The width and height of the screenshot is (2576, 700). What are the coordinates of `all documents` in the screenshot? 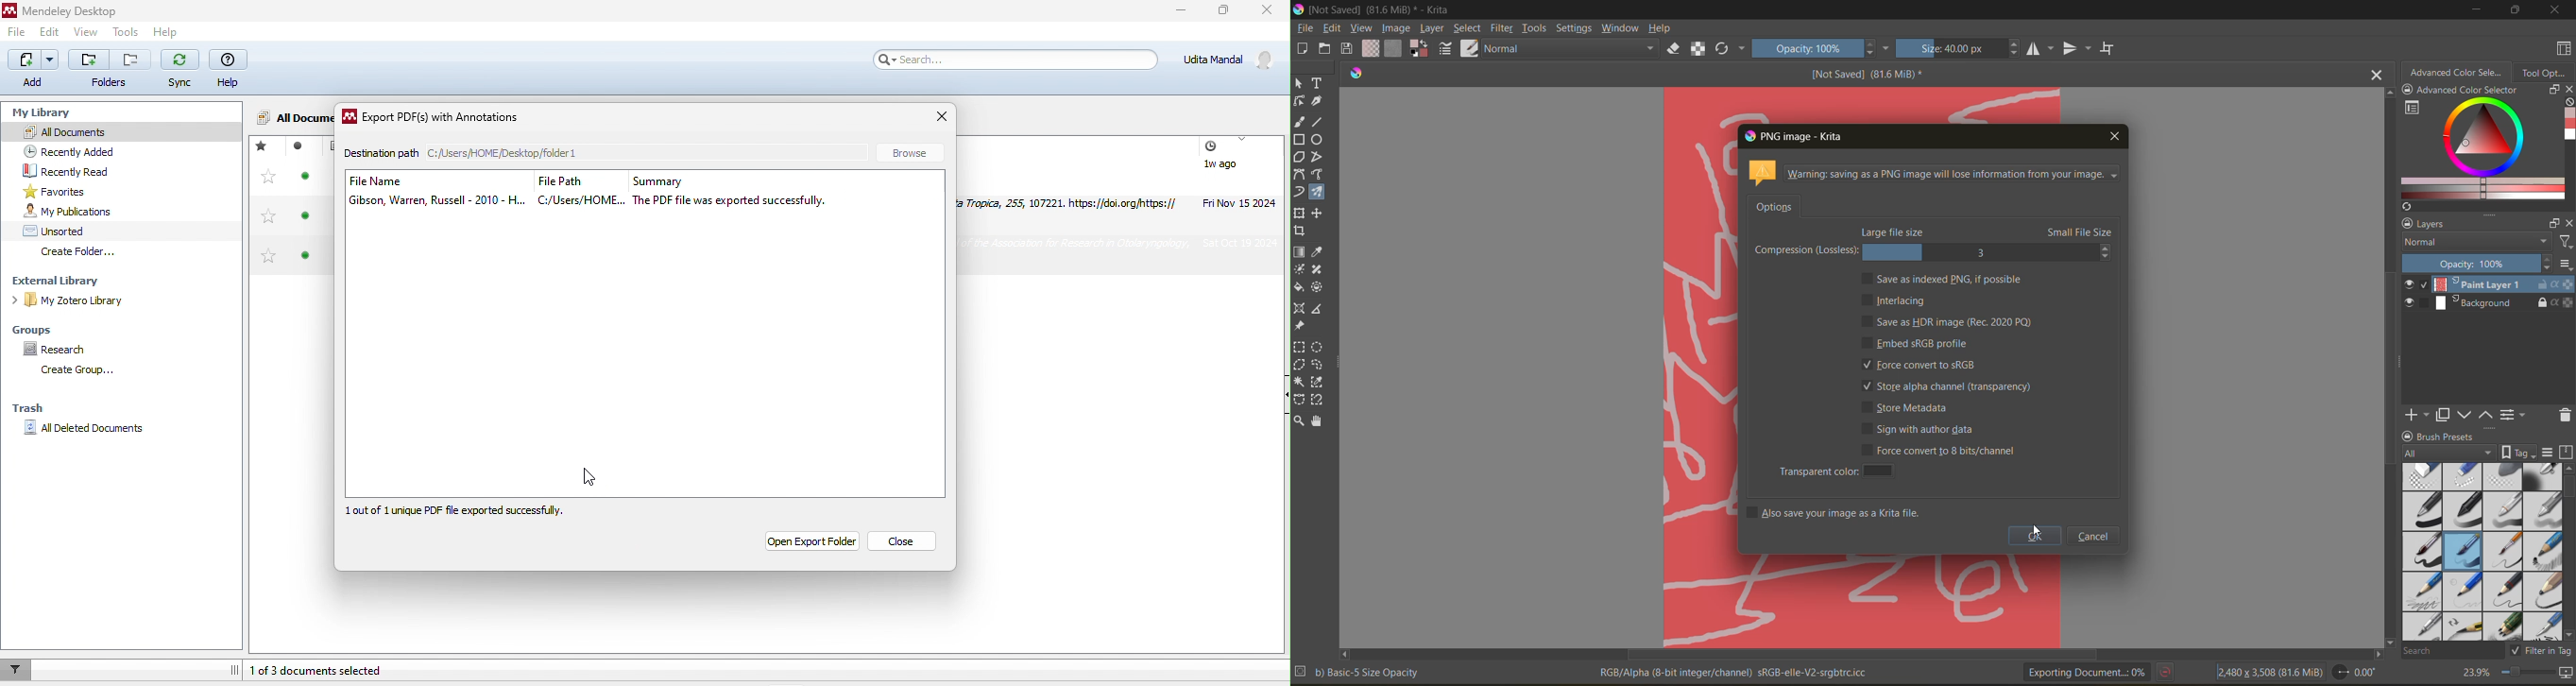 It's located at (292, 116).